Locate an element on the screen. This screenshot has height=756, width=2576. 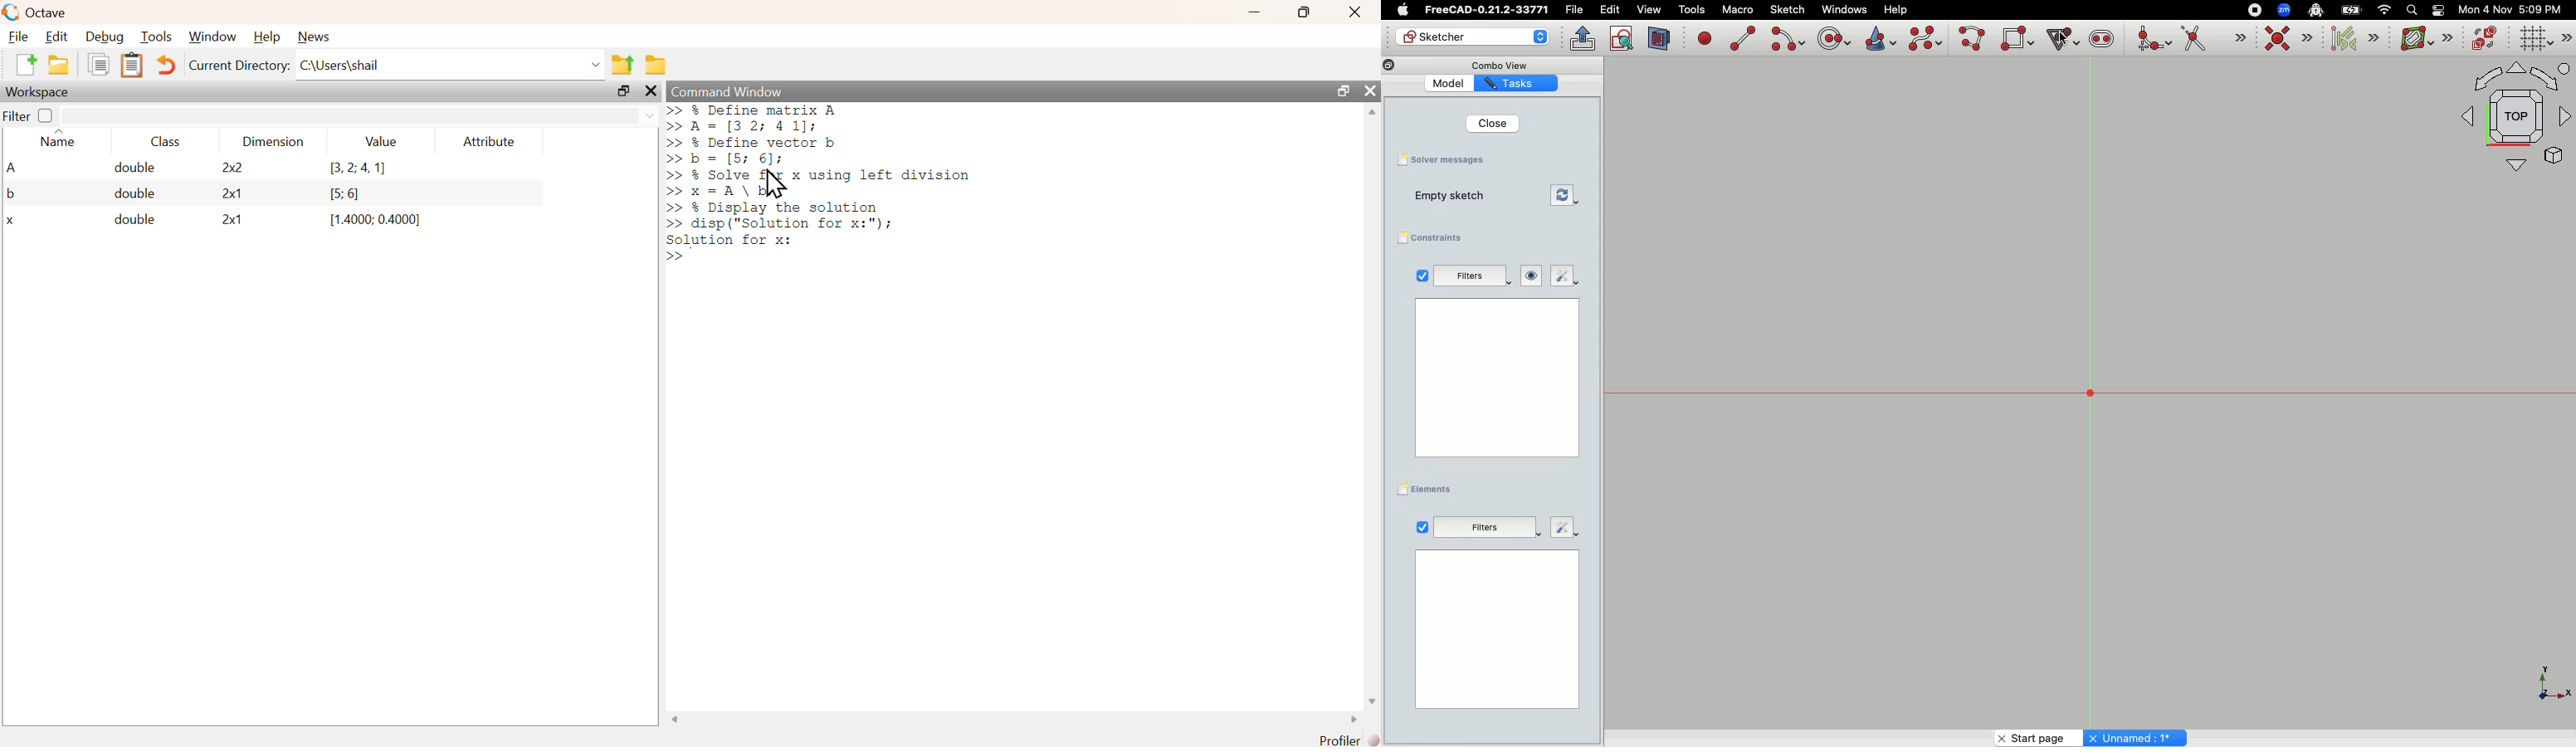
Edit is located at coordinates (1610, 10).